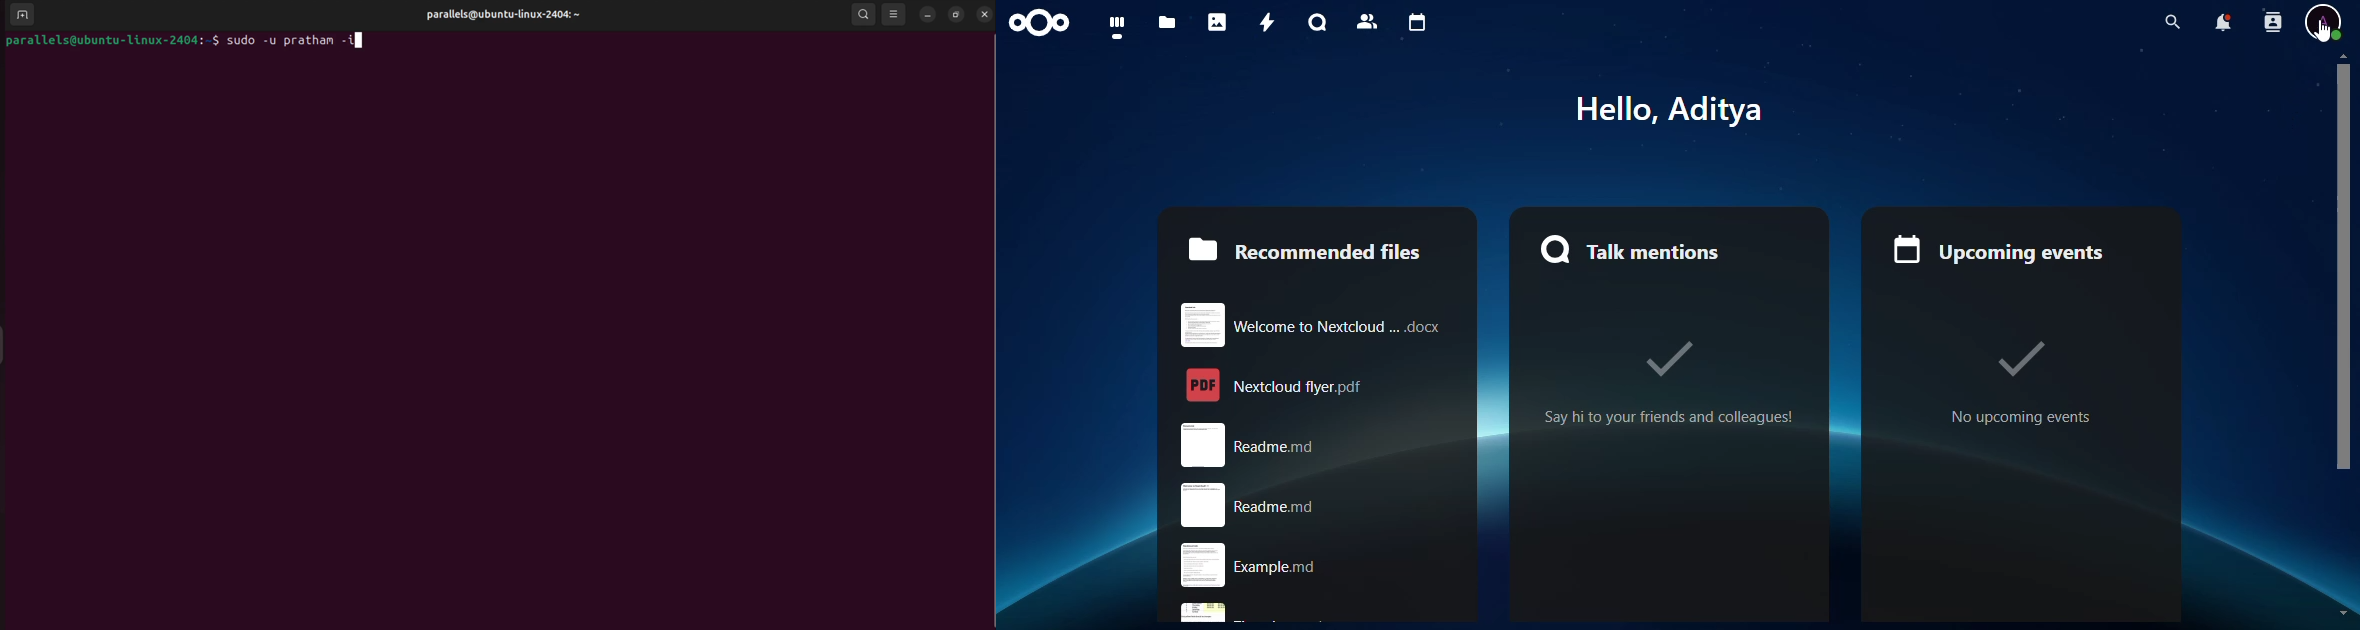 This screenshot has height=644, width=2380. What do you see at coordinates (1168, 23) in the screenshot?
I see `files` at bounding box center [1168, 23].